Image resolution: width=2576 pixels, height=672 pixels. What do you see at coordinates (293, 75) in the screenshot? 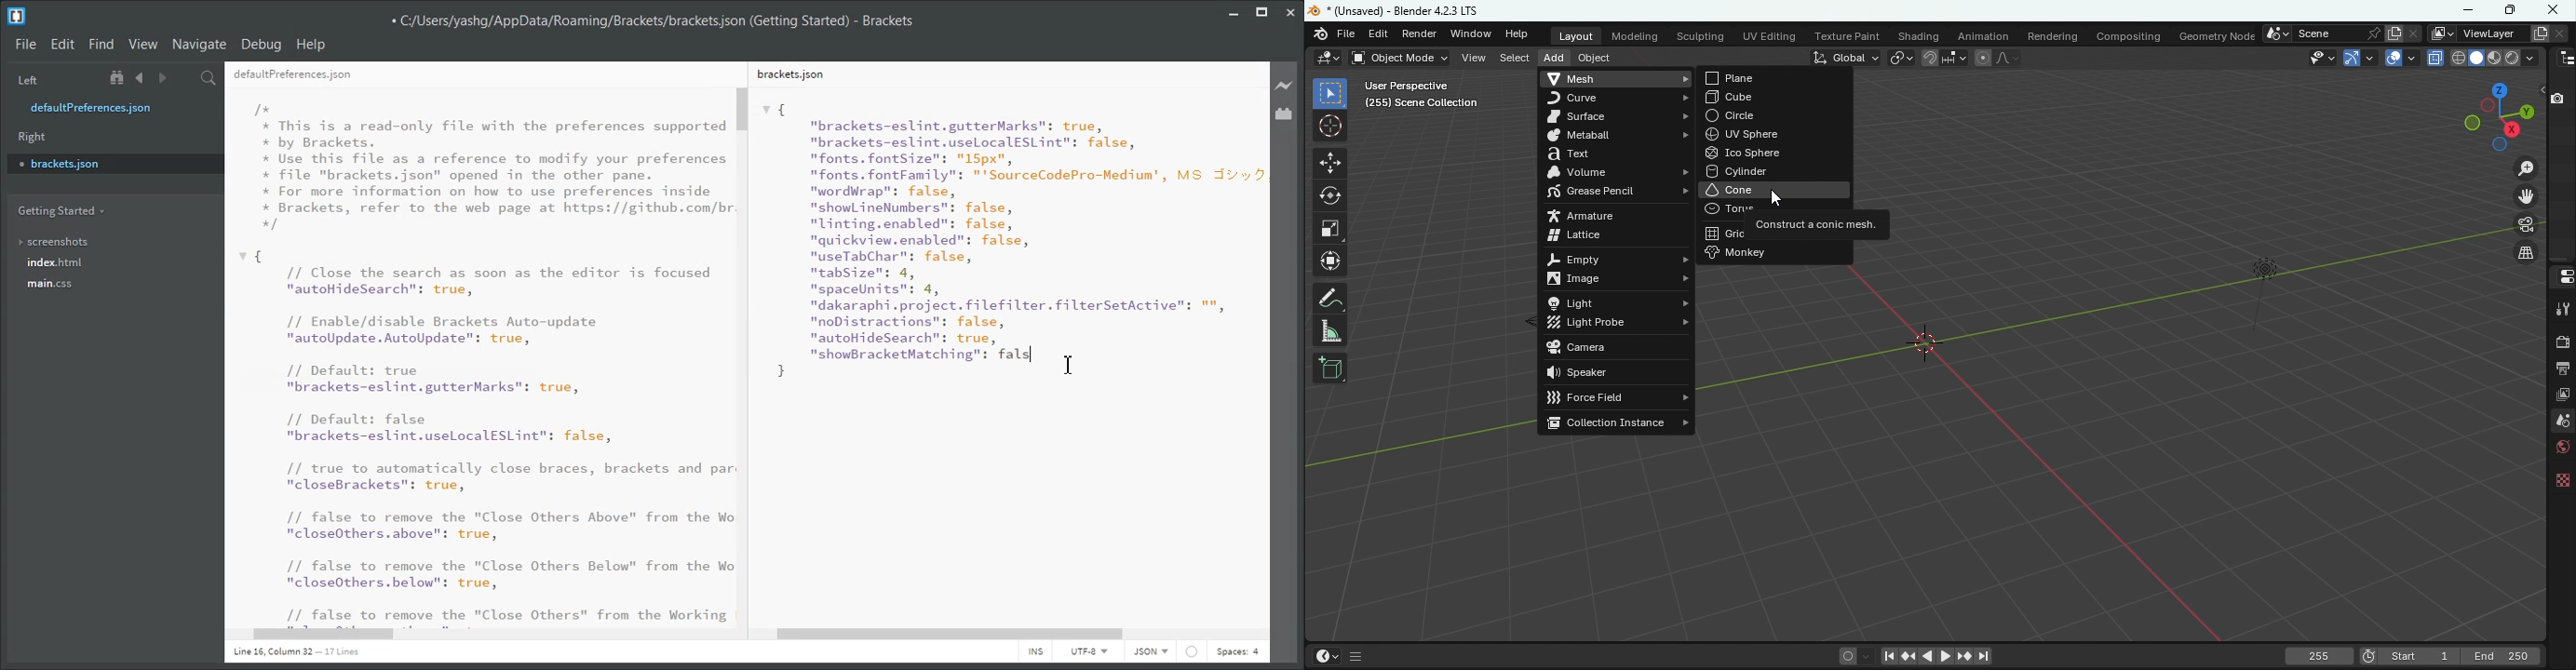
I see `defaultPreferences.json` at bounding box center [293, 75].